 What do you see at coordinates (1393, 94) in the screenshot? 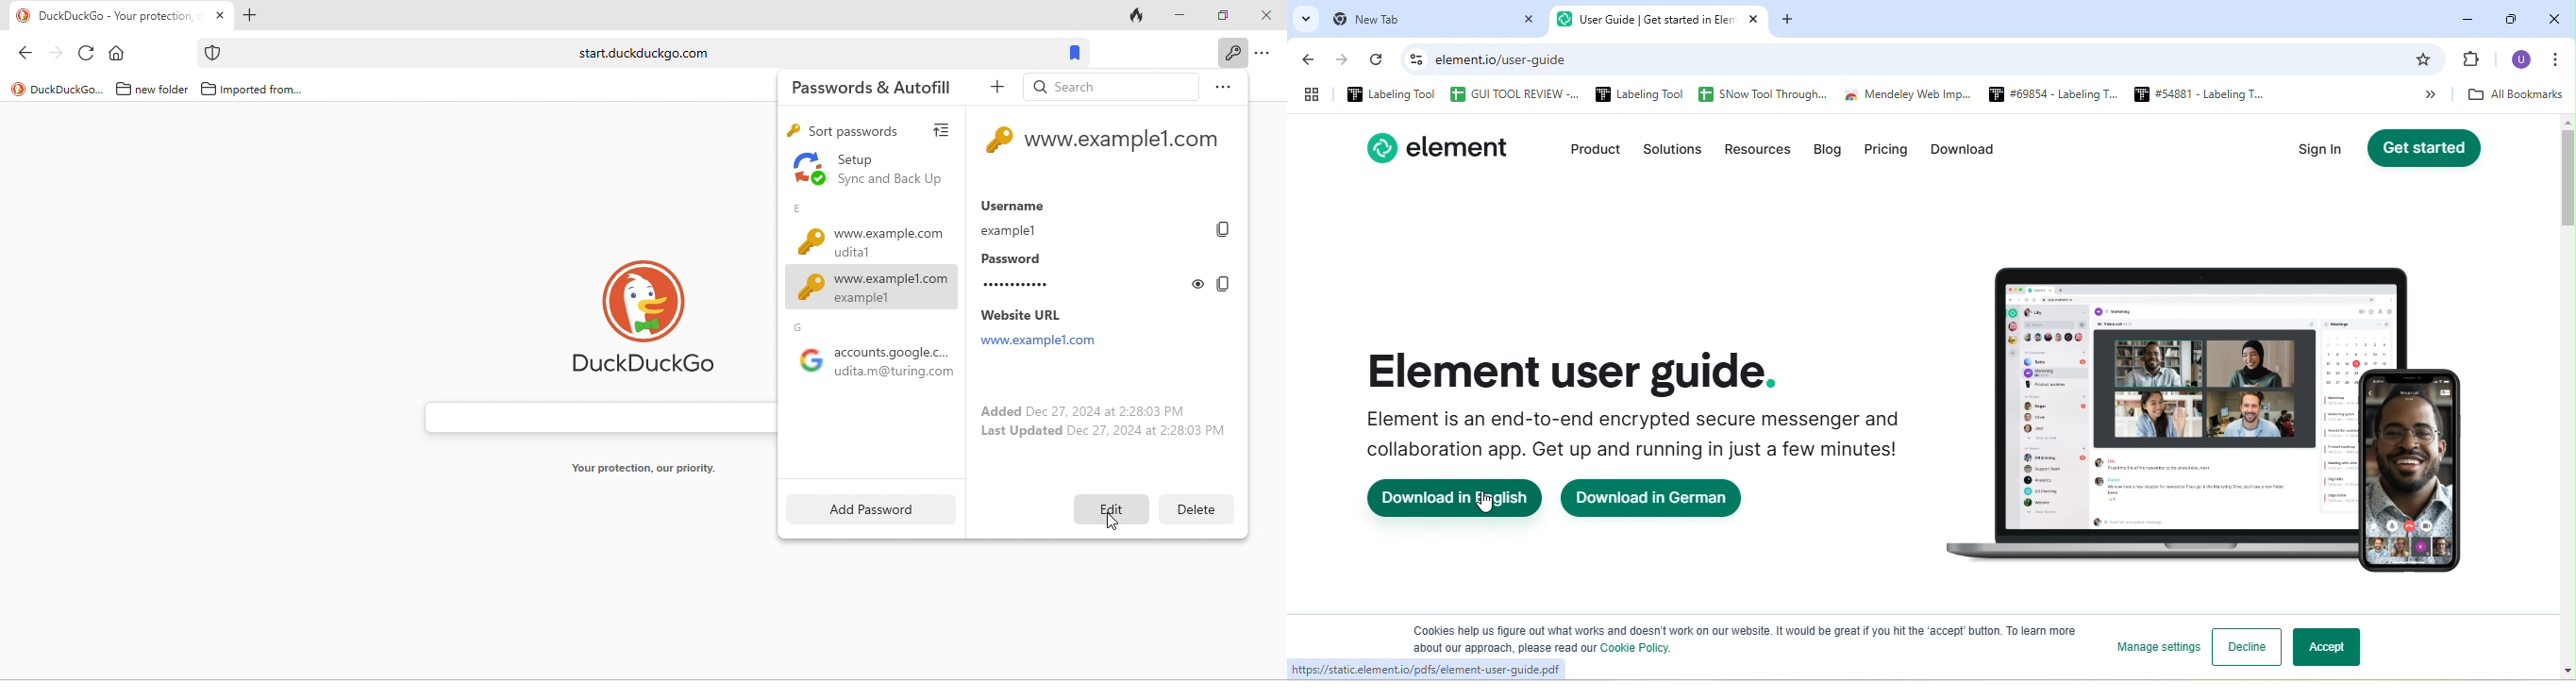
I see `Labeling Tool` at bounding box center [1393, 94].